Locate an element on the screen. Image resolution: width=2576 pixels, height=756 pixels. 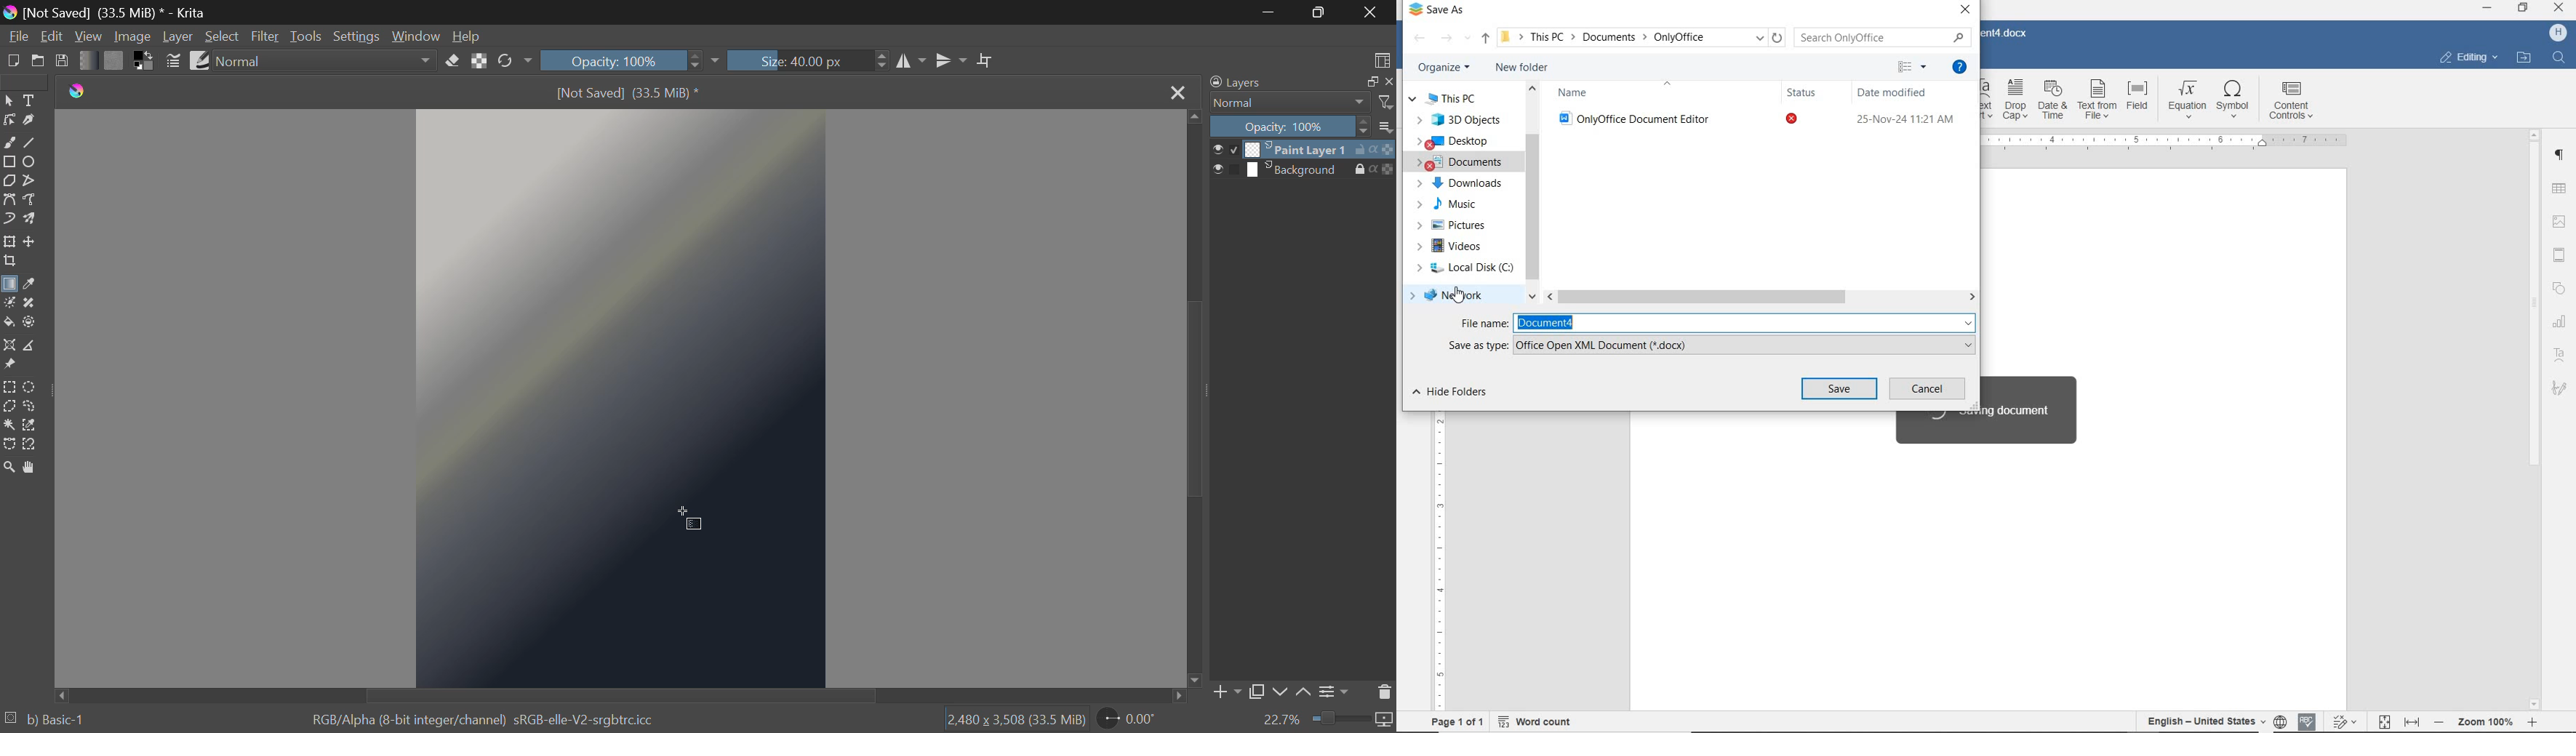
Normal is located at coordinates (1281, 103).